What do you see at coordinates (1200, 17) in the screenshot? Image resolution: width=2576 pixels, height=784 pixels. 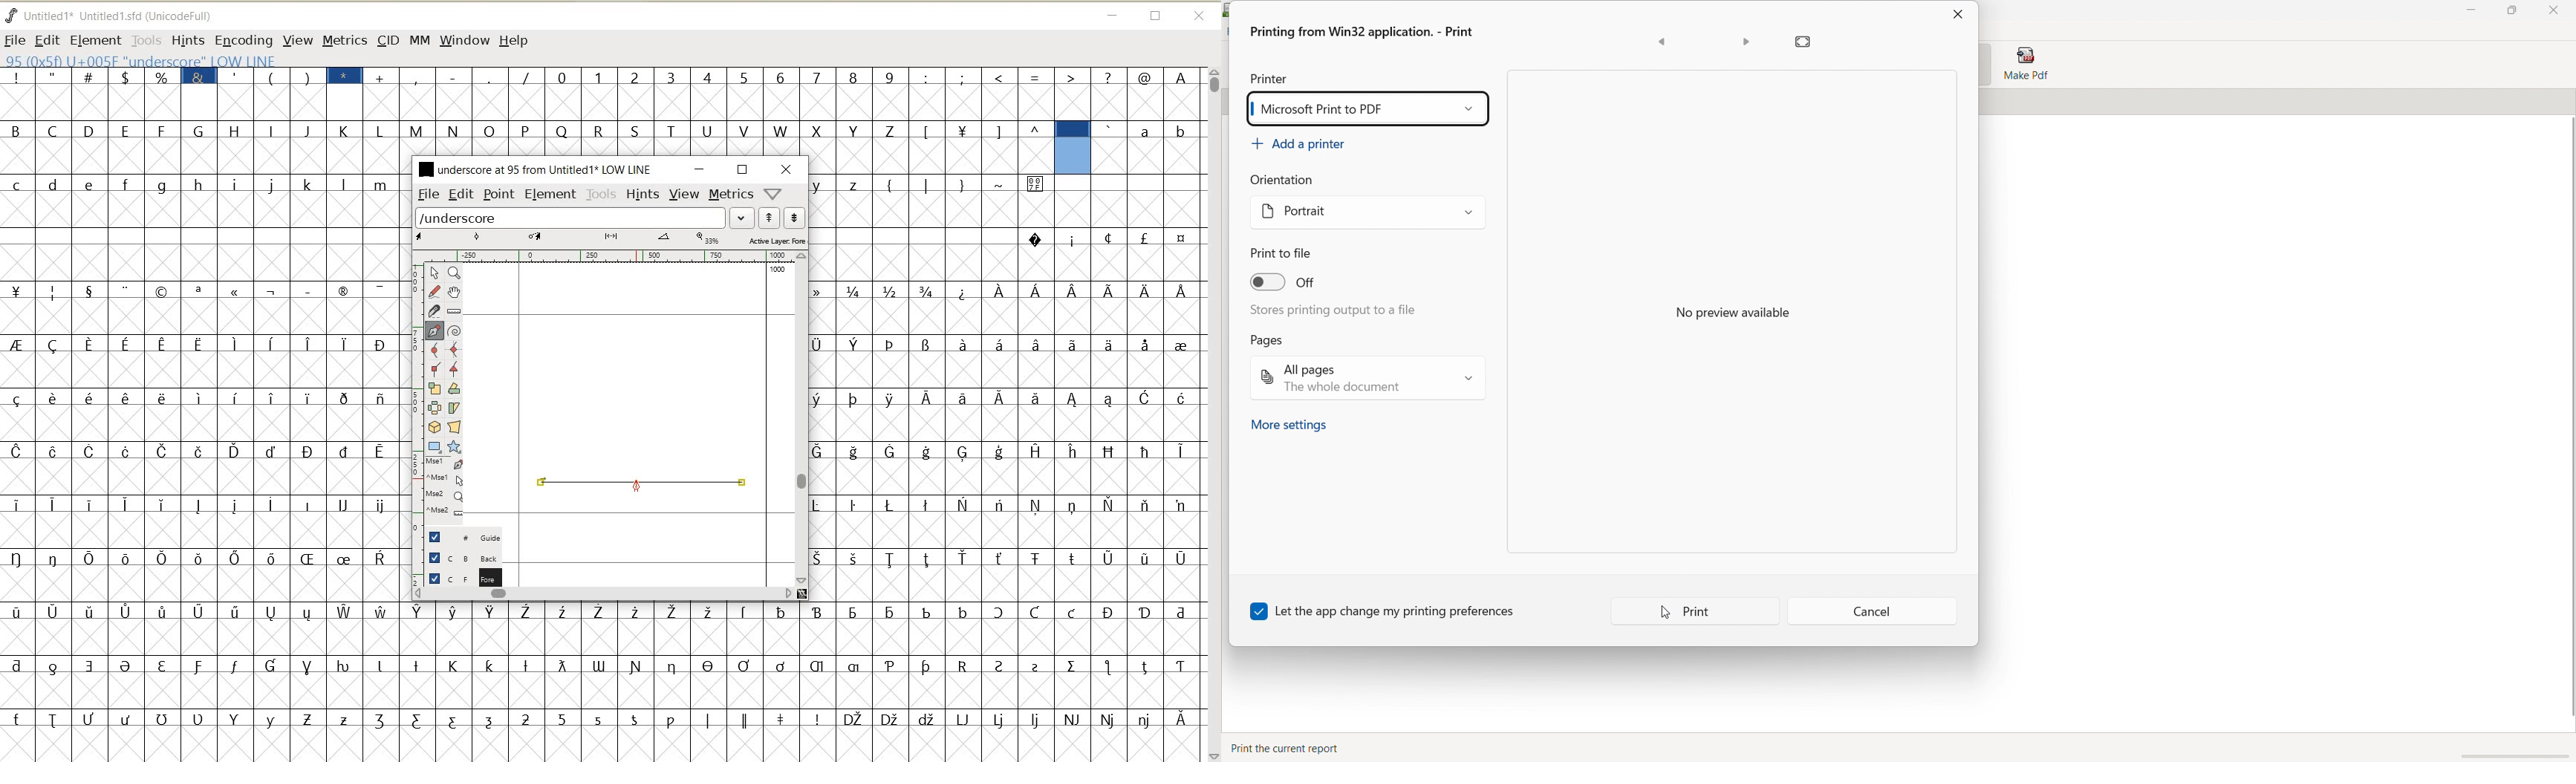 I see `CLOSE` at bounding box center [1200, 17].